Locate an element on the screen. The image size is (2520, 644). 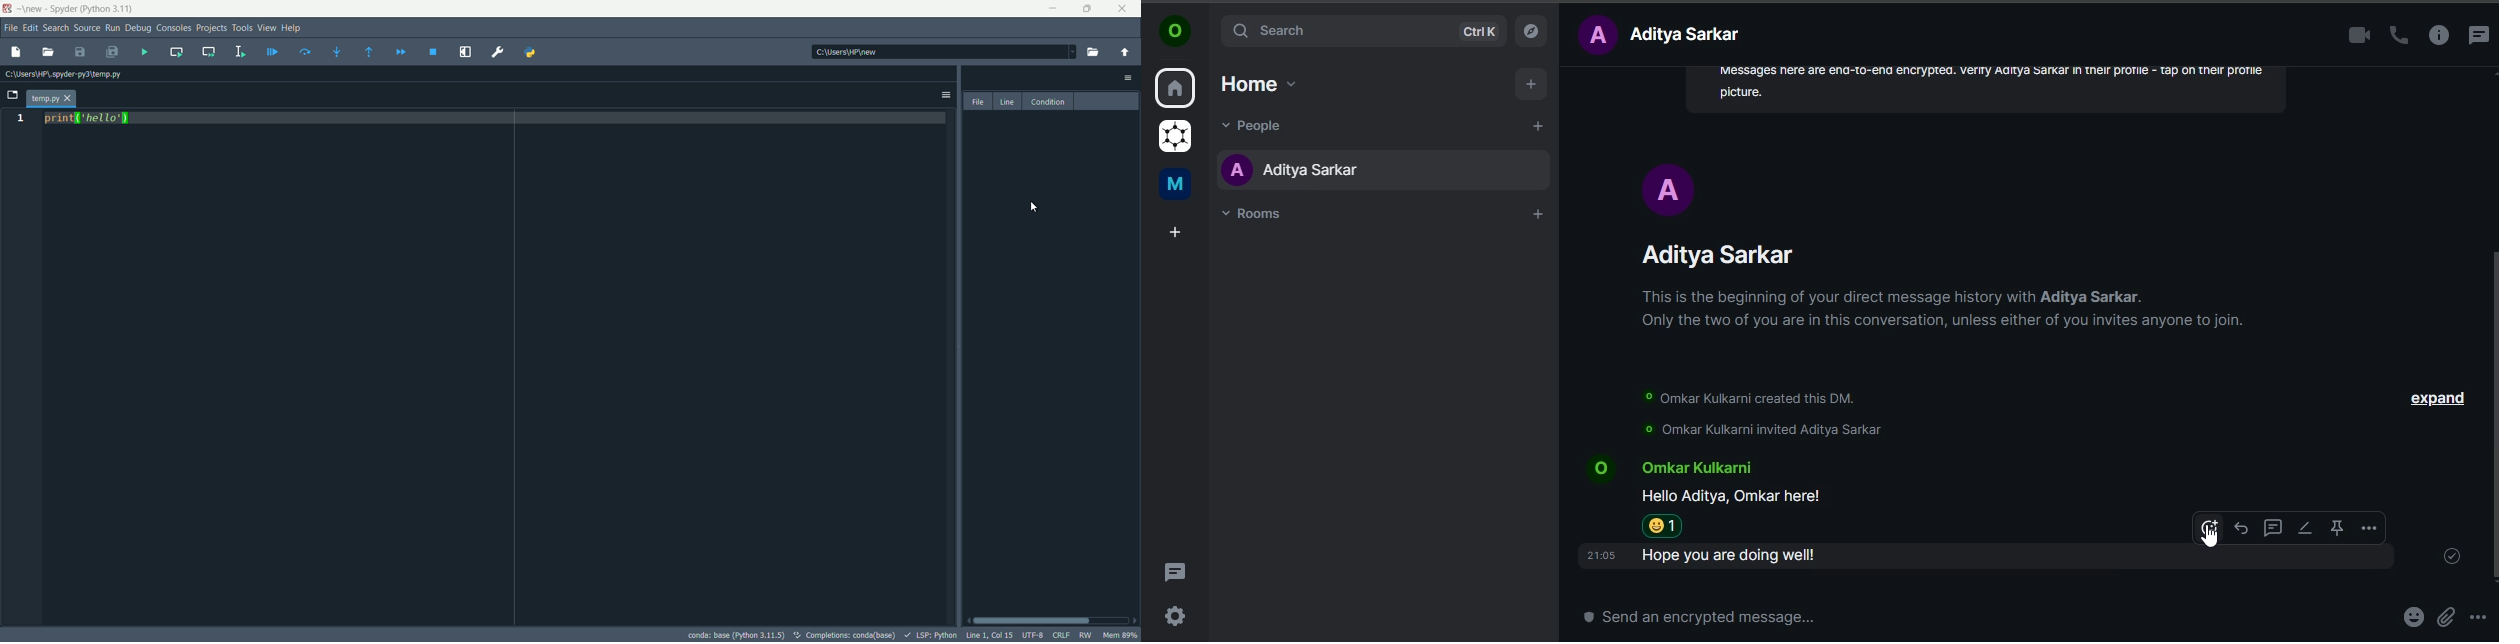
parent directory is located at coordinates (1126, 52).